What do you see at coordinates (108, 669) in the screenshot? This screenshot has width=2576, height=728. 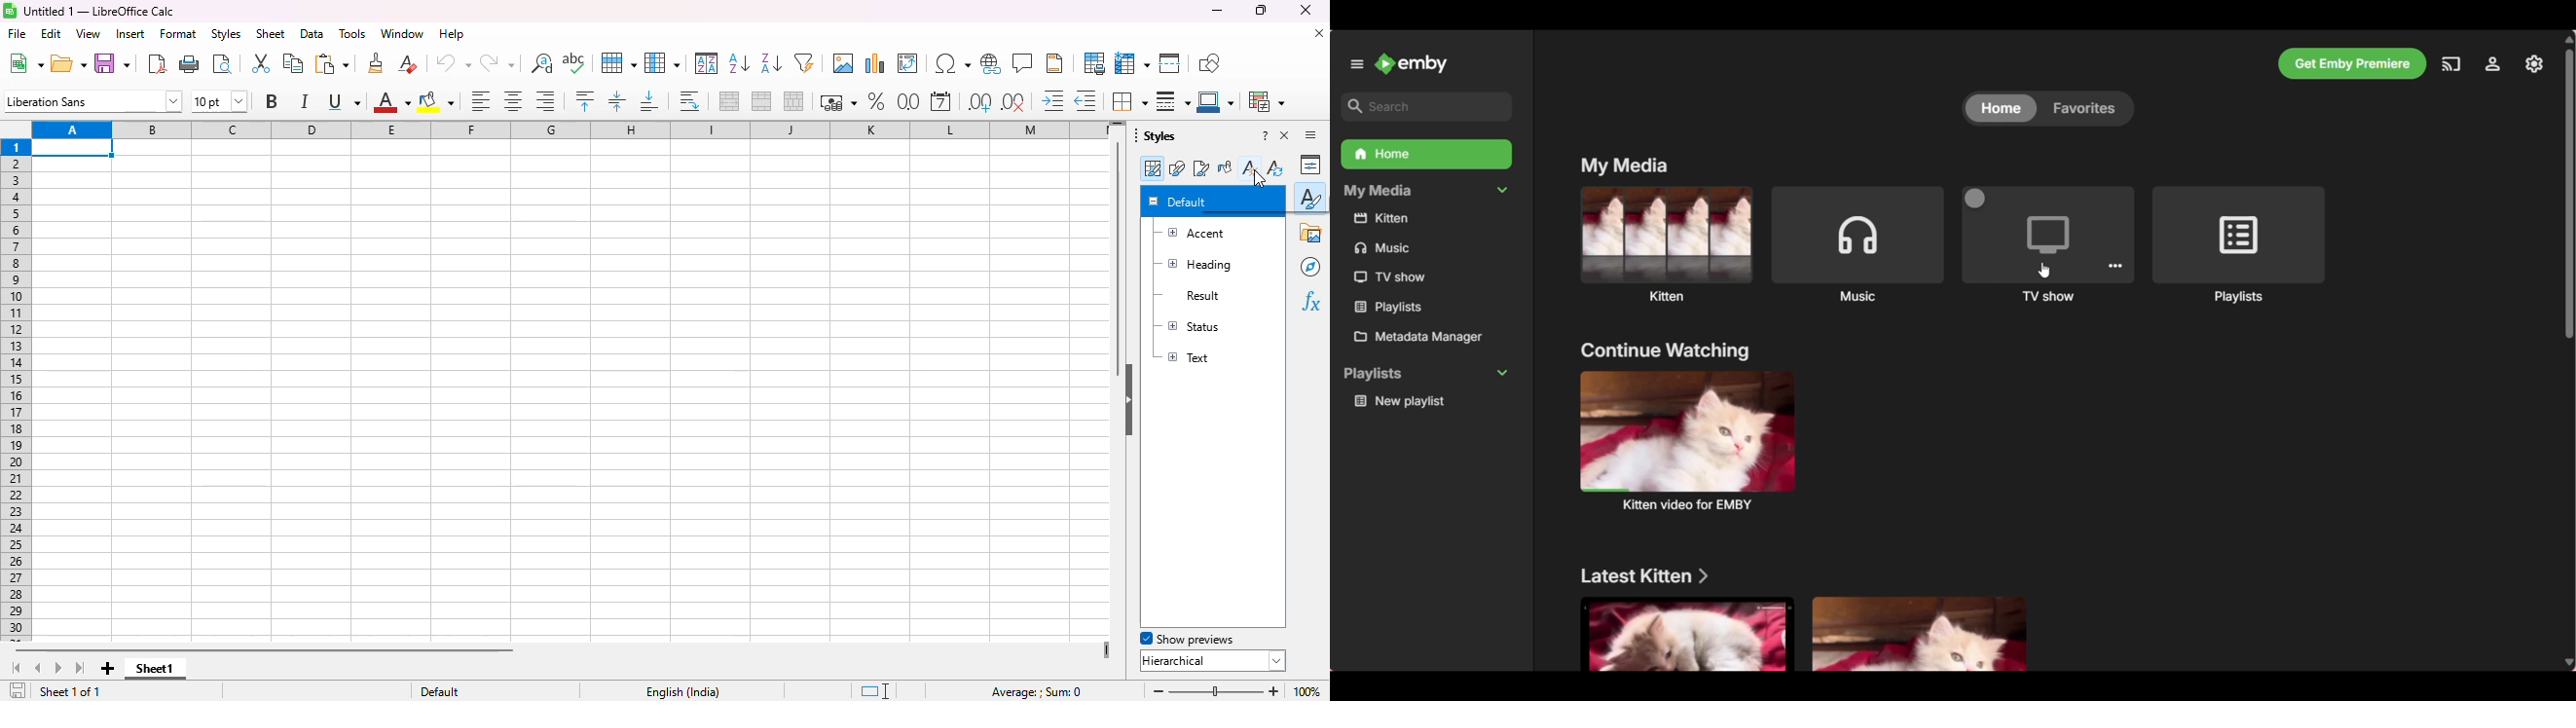 I see `add new sheet` at bounding box center [108, 669].